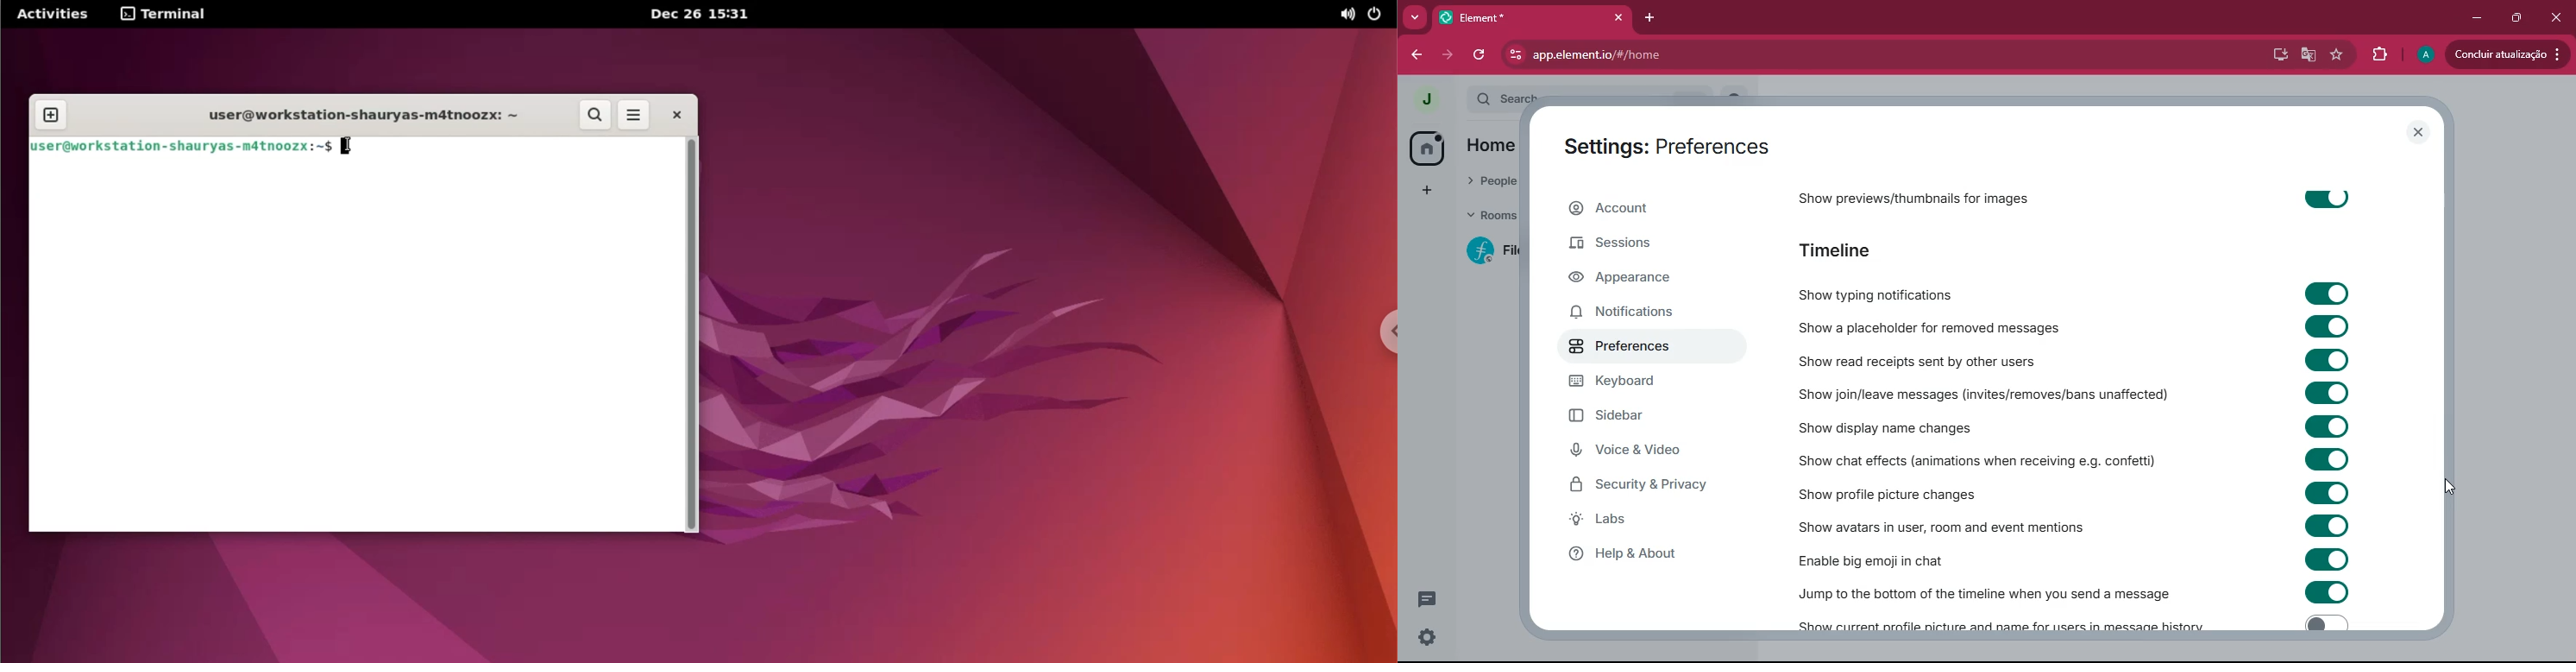  I want to click on cursor, so click(2453, 489).